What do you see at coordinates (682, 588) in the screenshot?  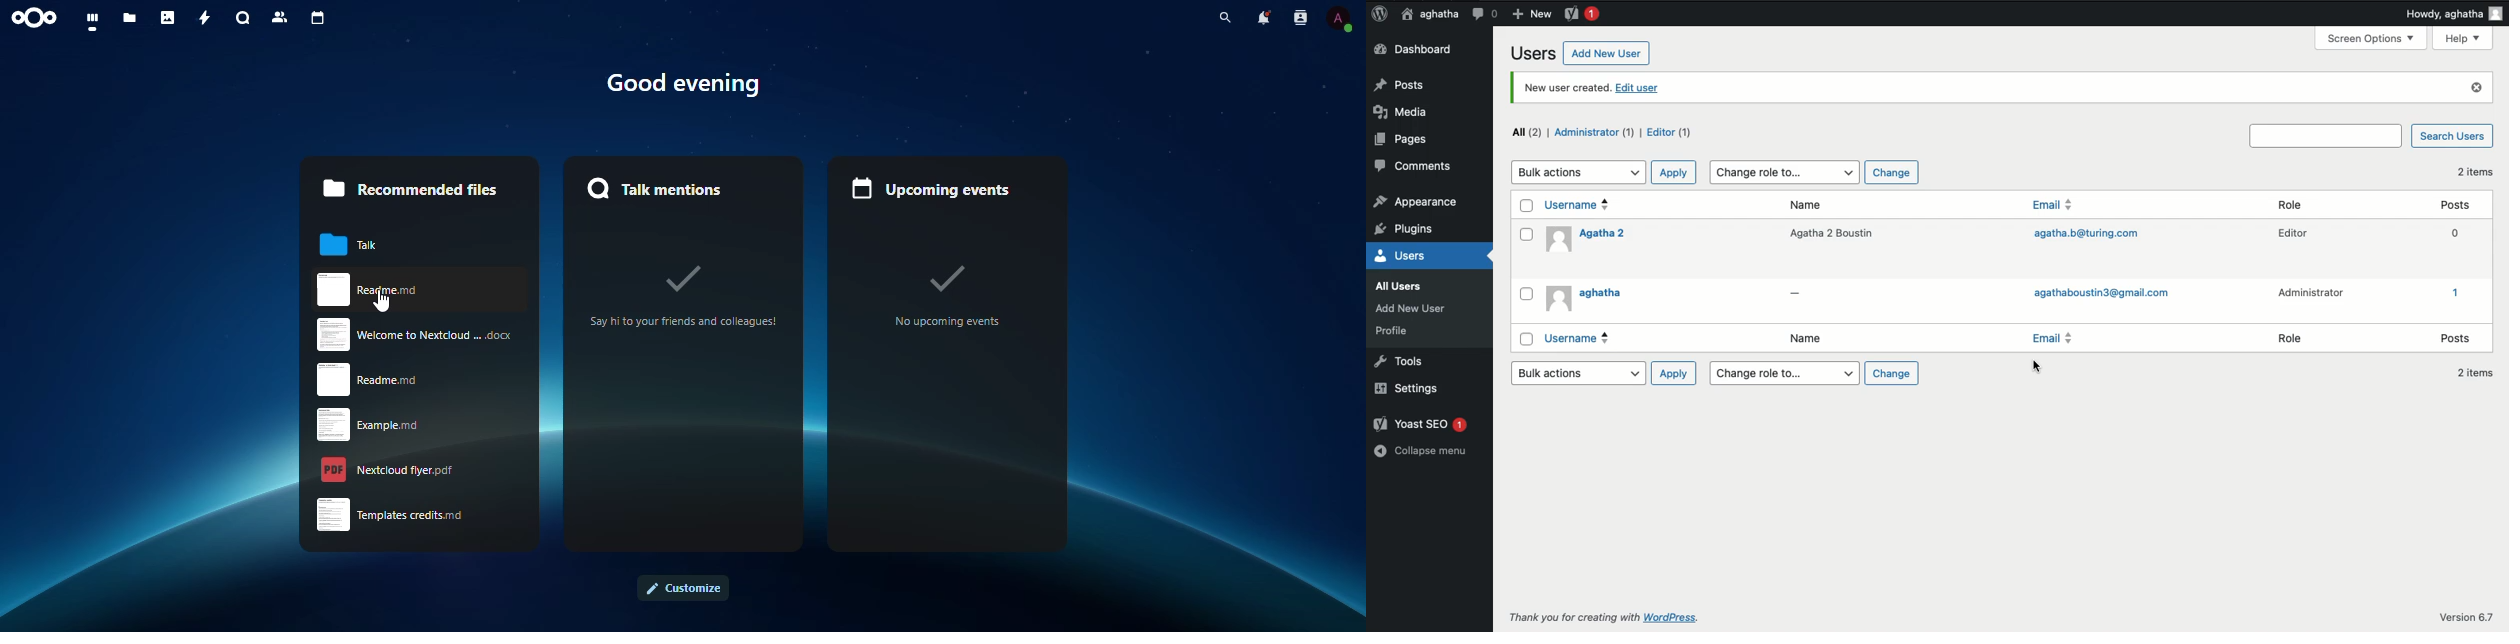 I see `customize` at bounding box center [682, 588].